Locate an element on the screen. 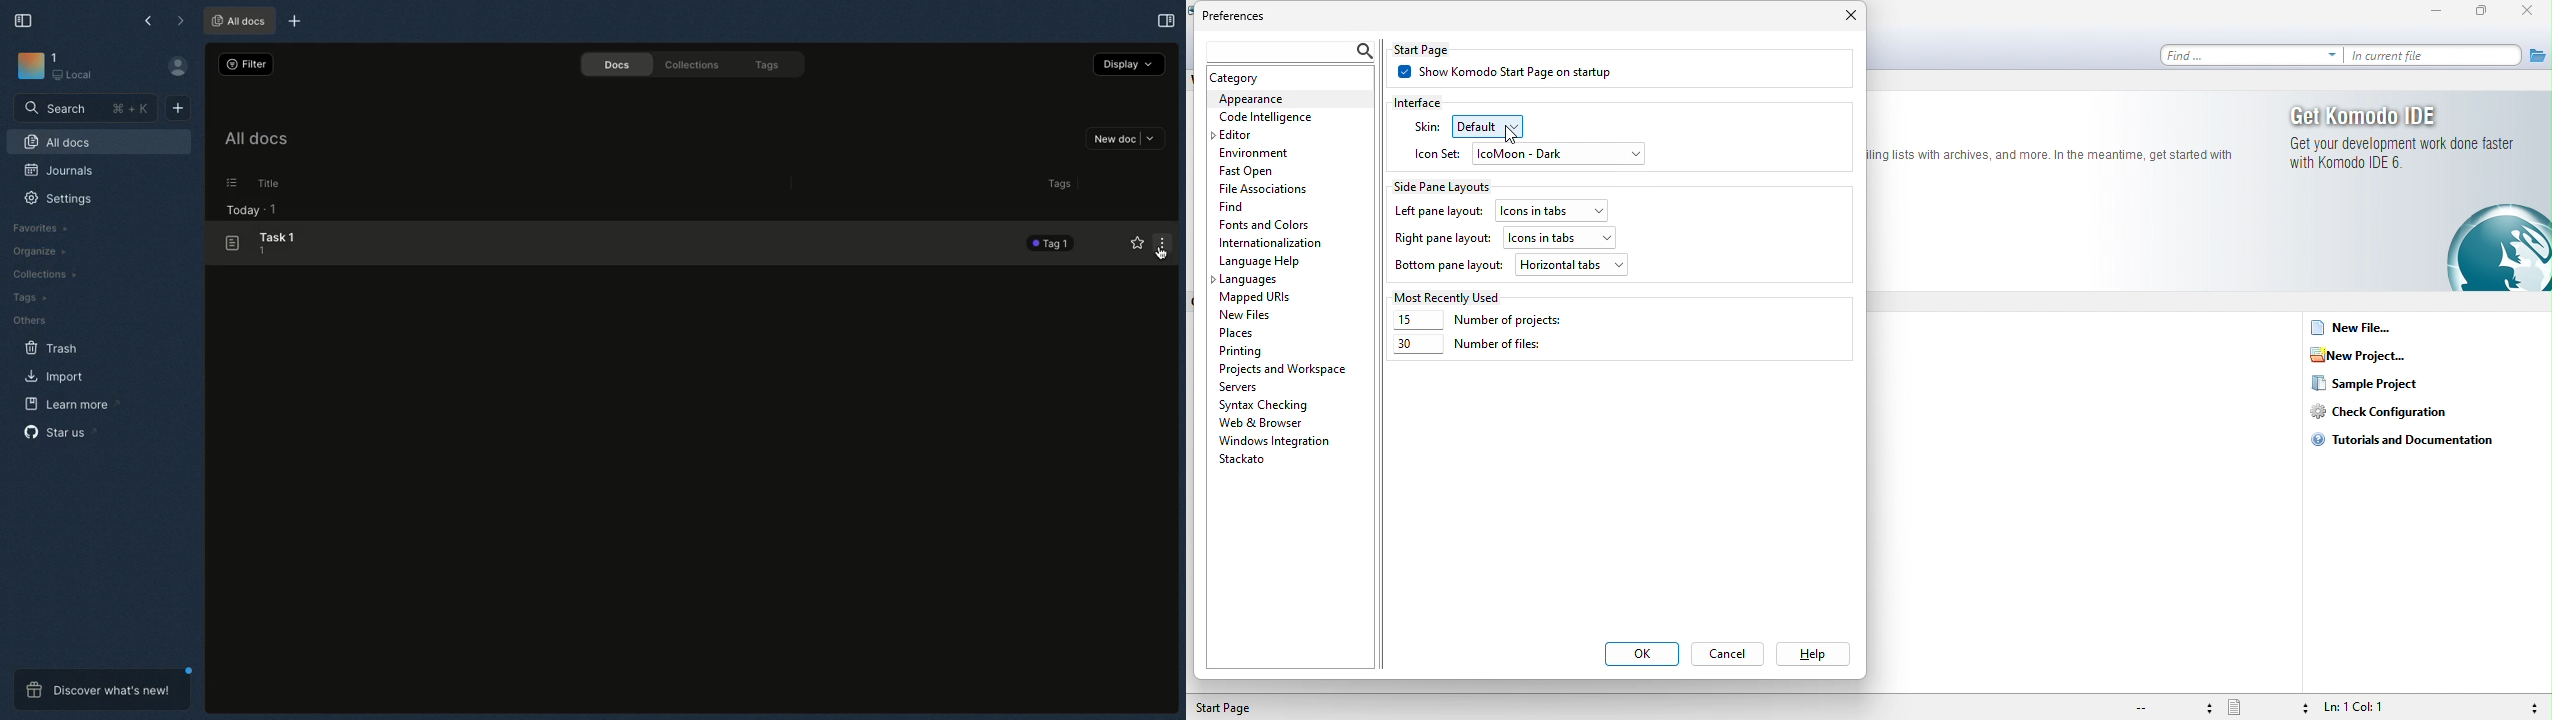  editor is located at coordinates (1246, 135).